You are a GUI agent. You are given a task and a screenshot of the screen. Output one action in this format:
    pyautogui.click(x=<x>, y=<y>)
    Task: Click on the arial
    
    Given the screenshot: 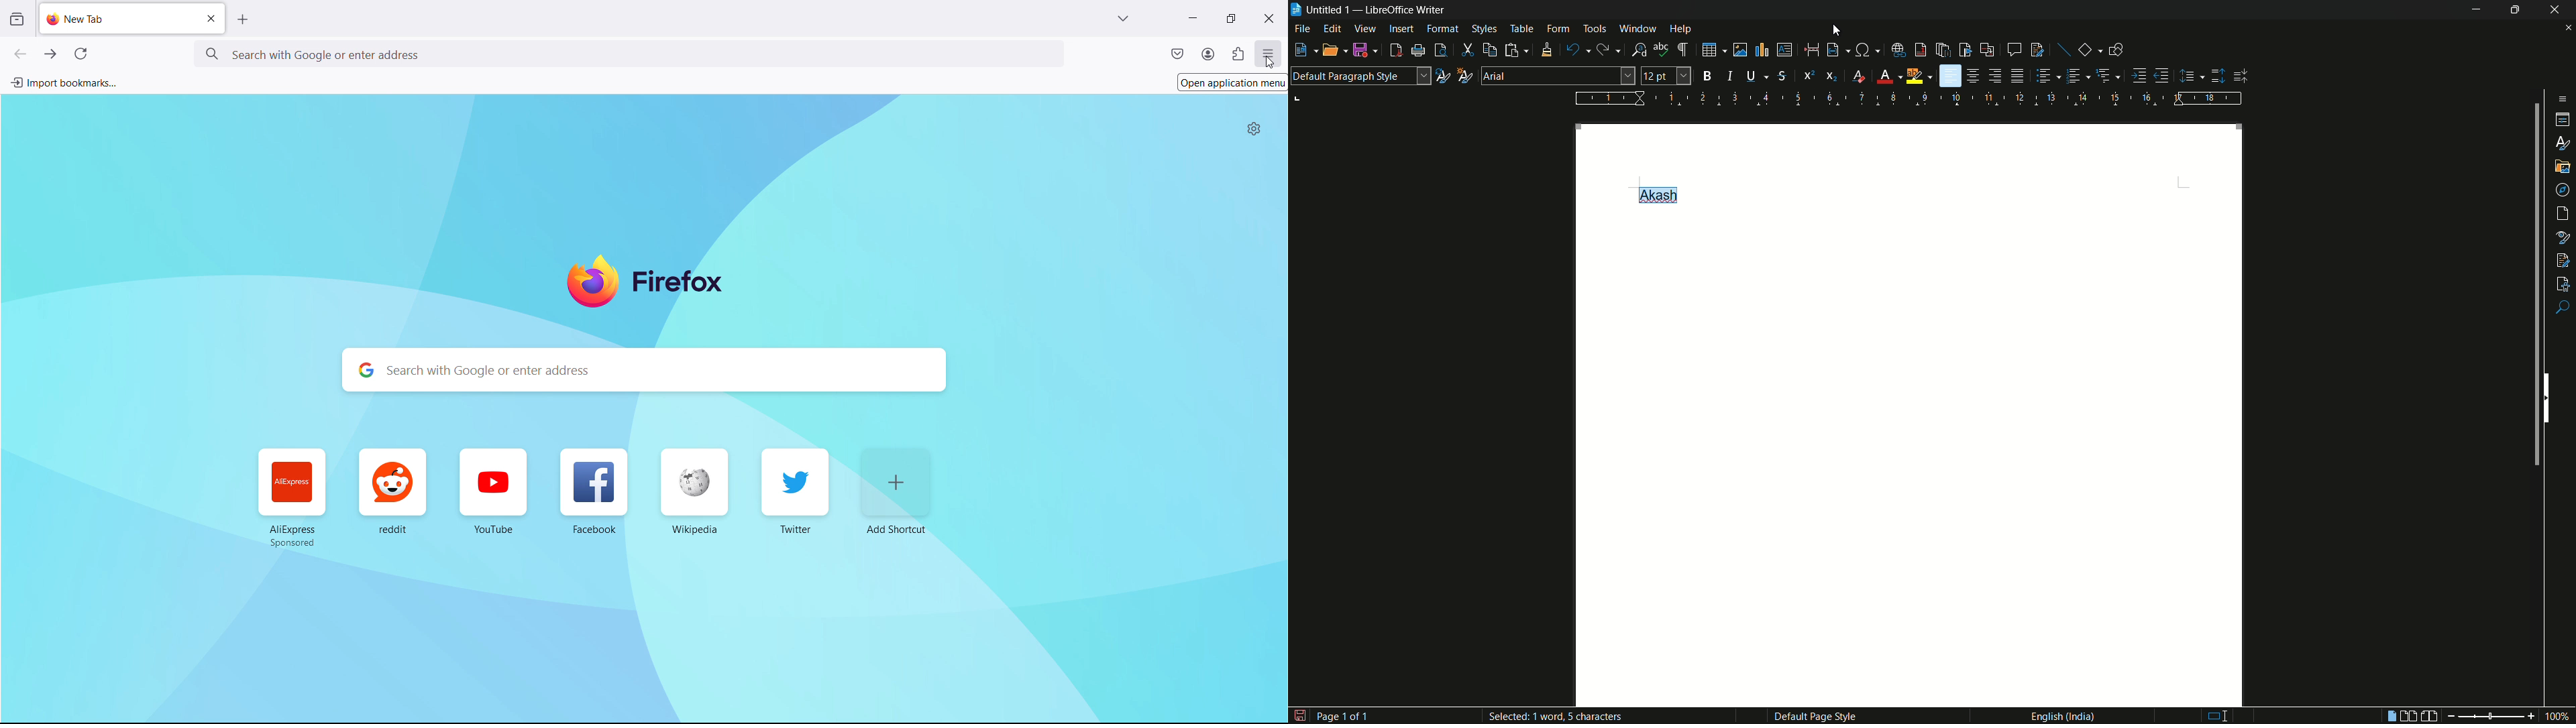 What is the action you would take?
    pyautogui.click(x=1495, y=76)
    